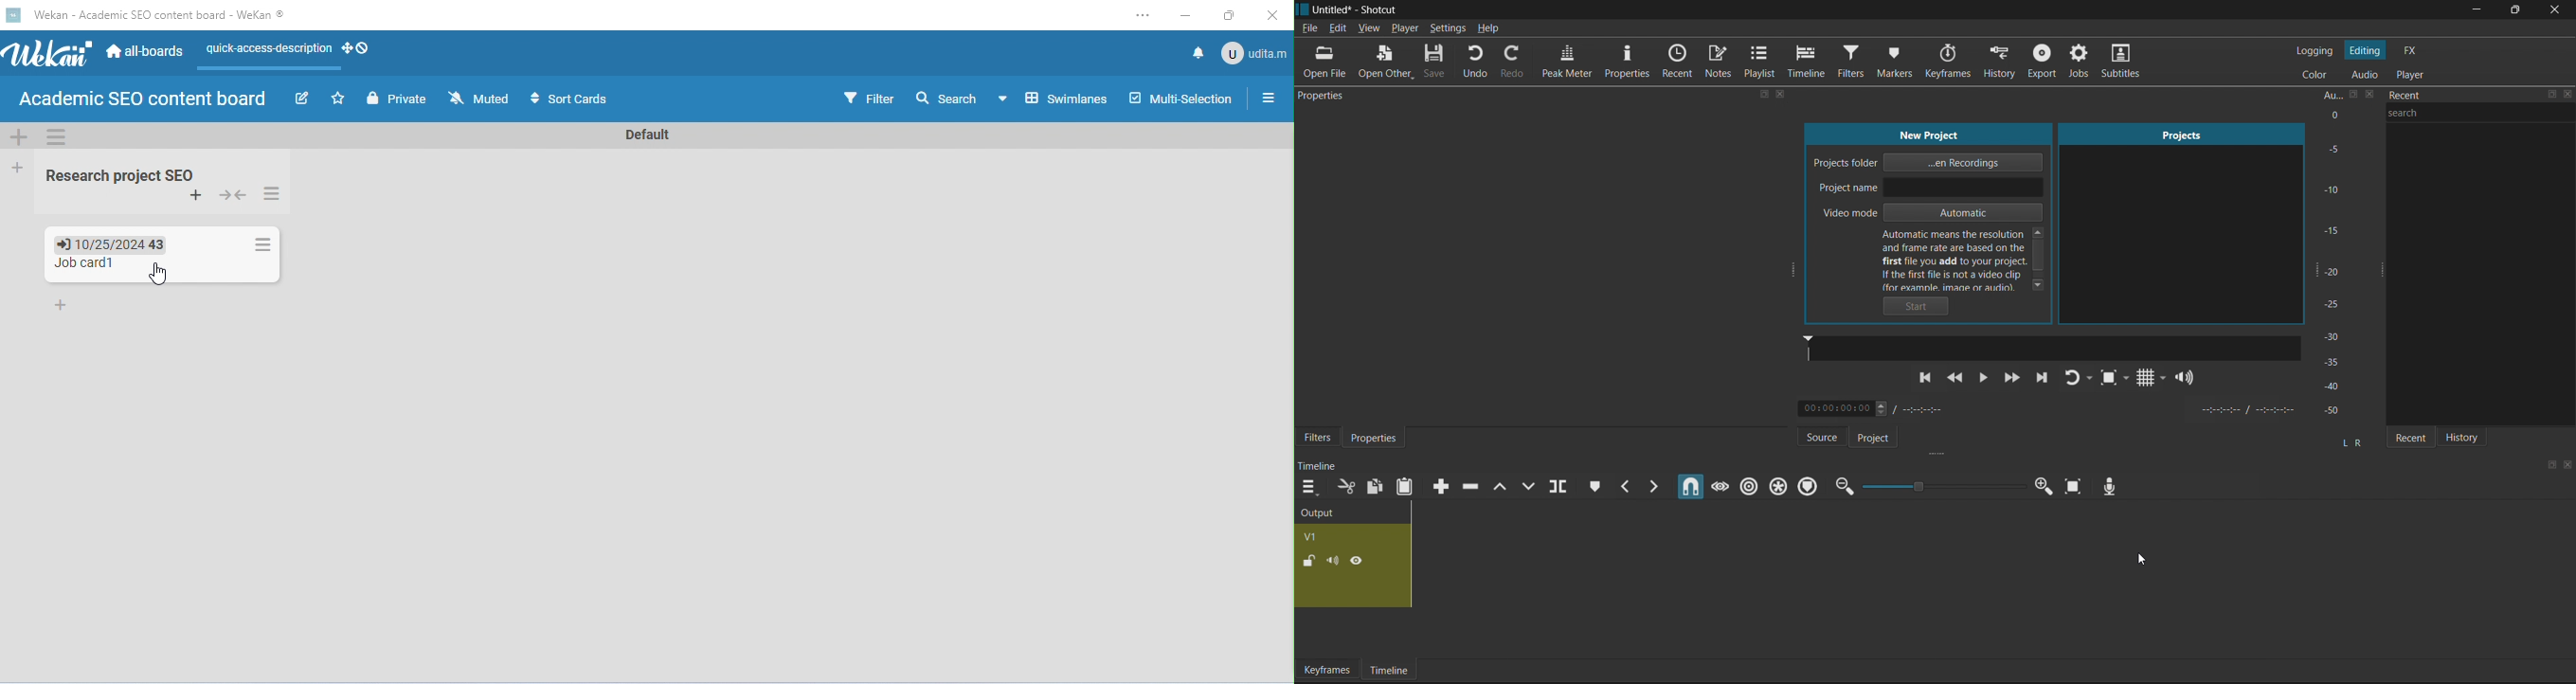 This screenshot has width=2576, height=700. I want to click on muted, so click(477, 98).